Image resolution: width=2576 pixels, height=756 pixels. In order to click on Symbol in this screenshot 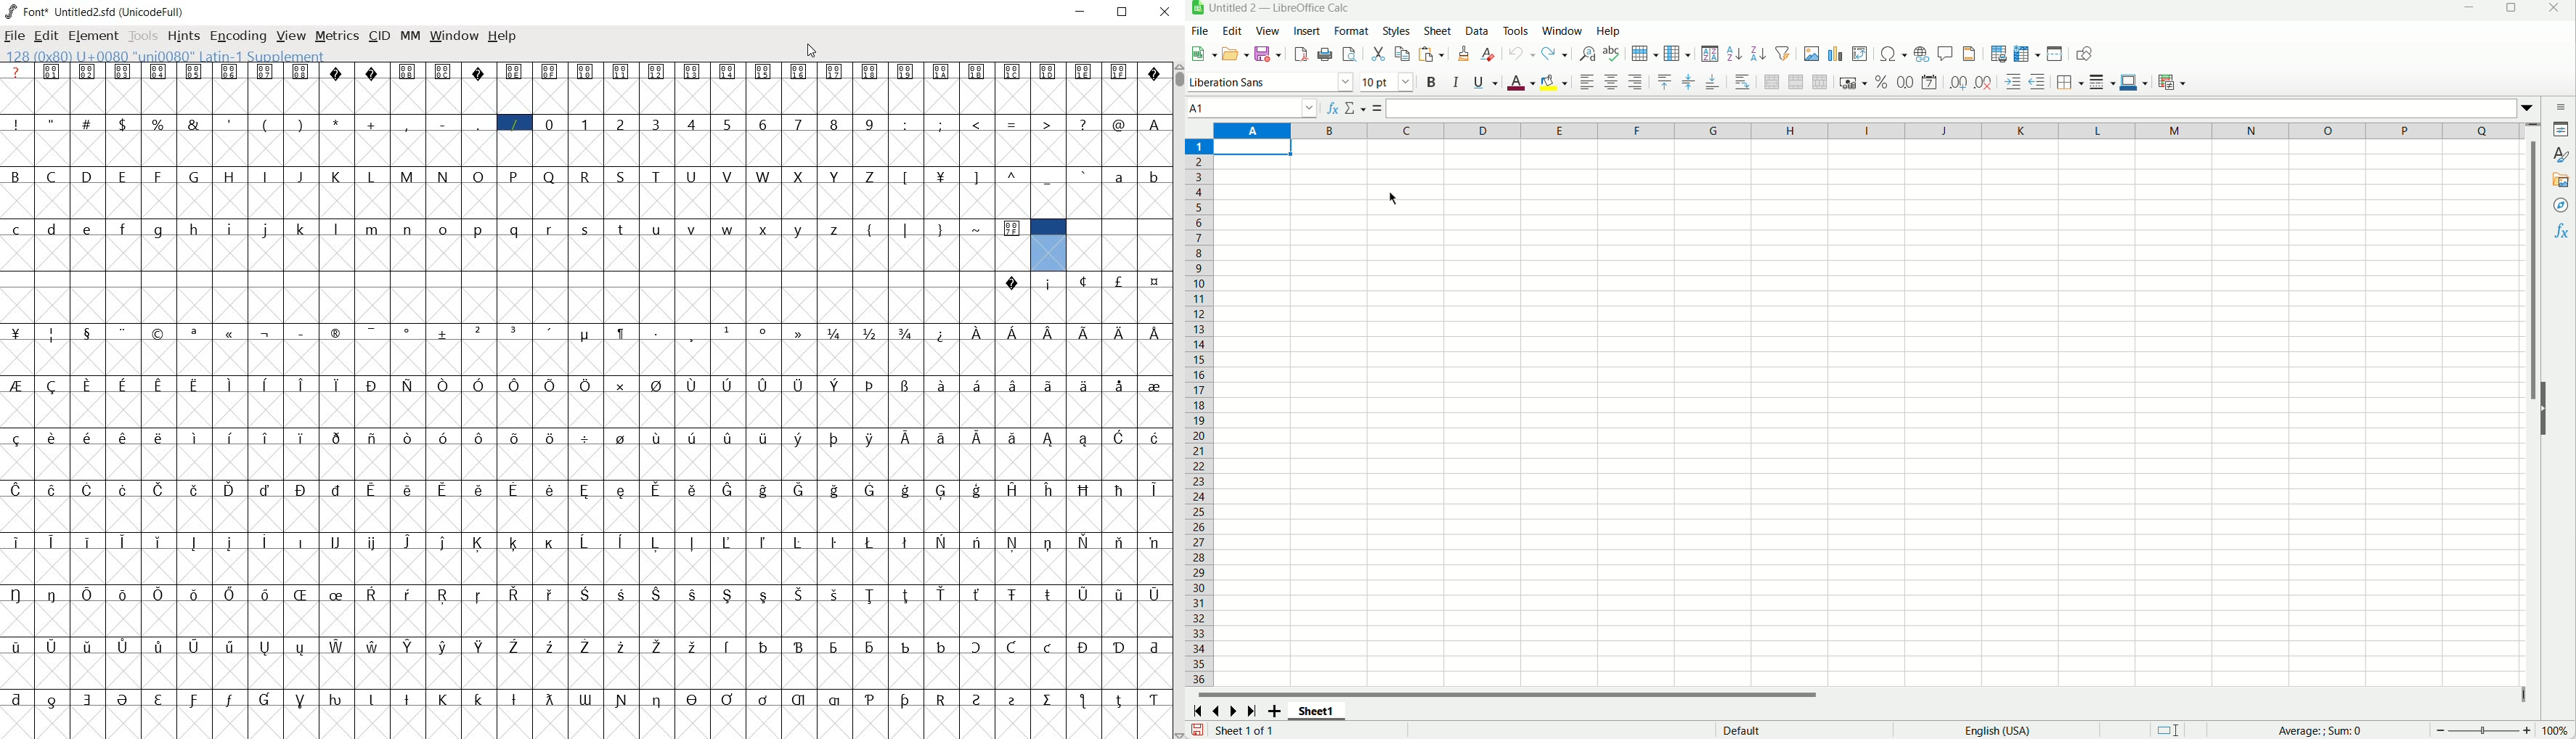, I will do `click(942, 645)`.